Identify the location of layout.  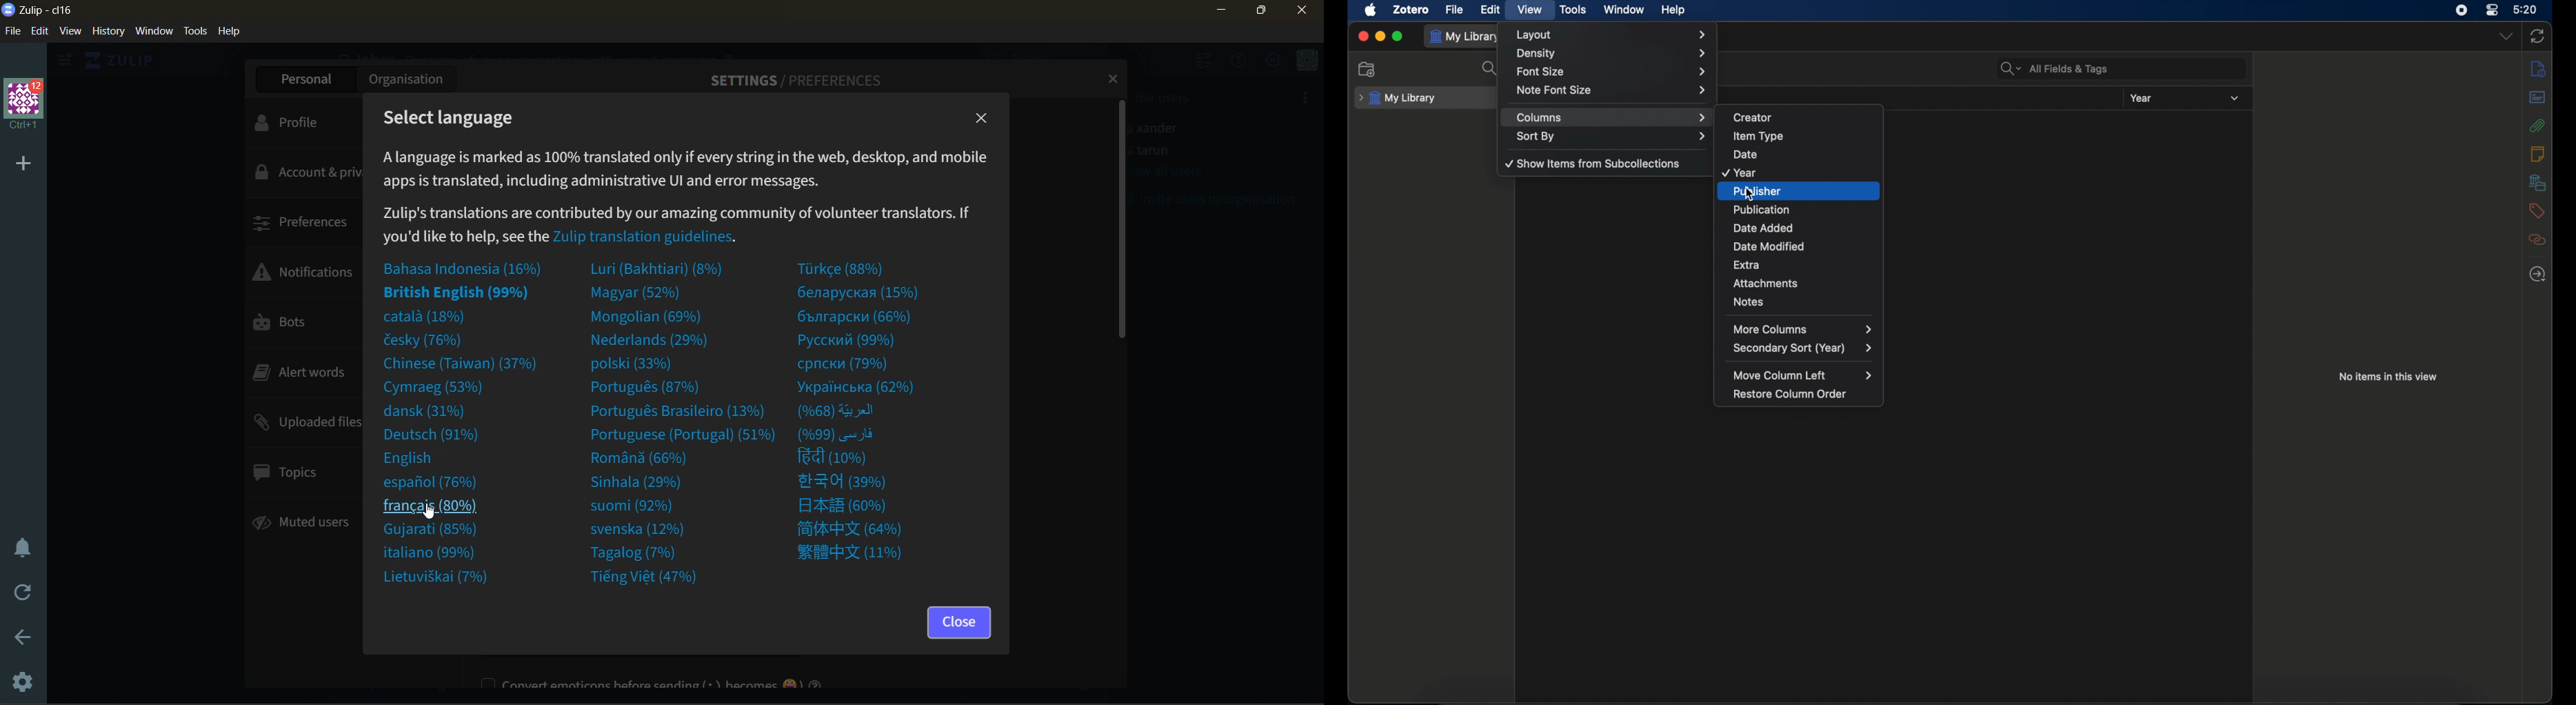
(1611, 35).